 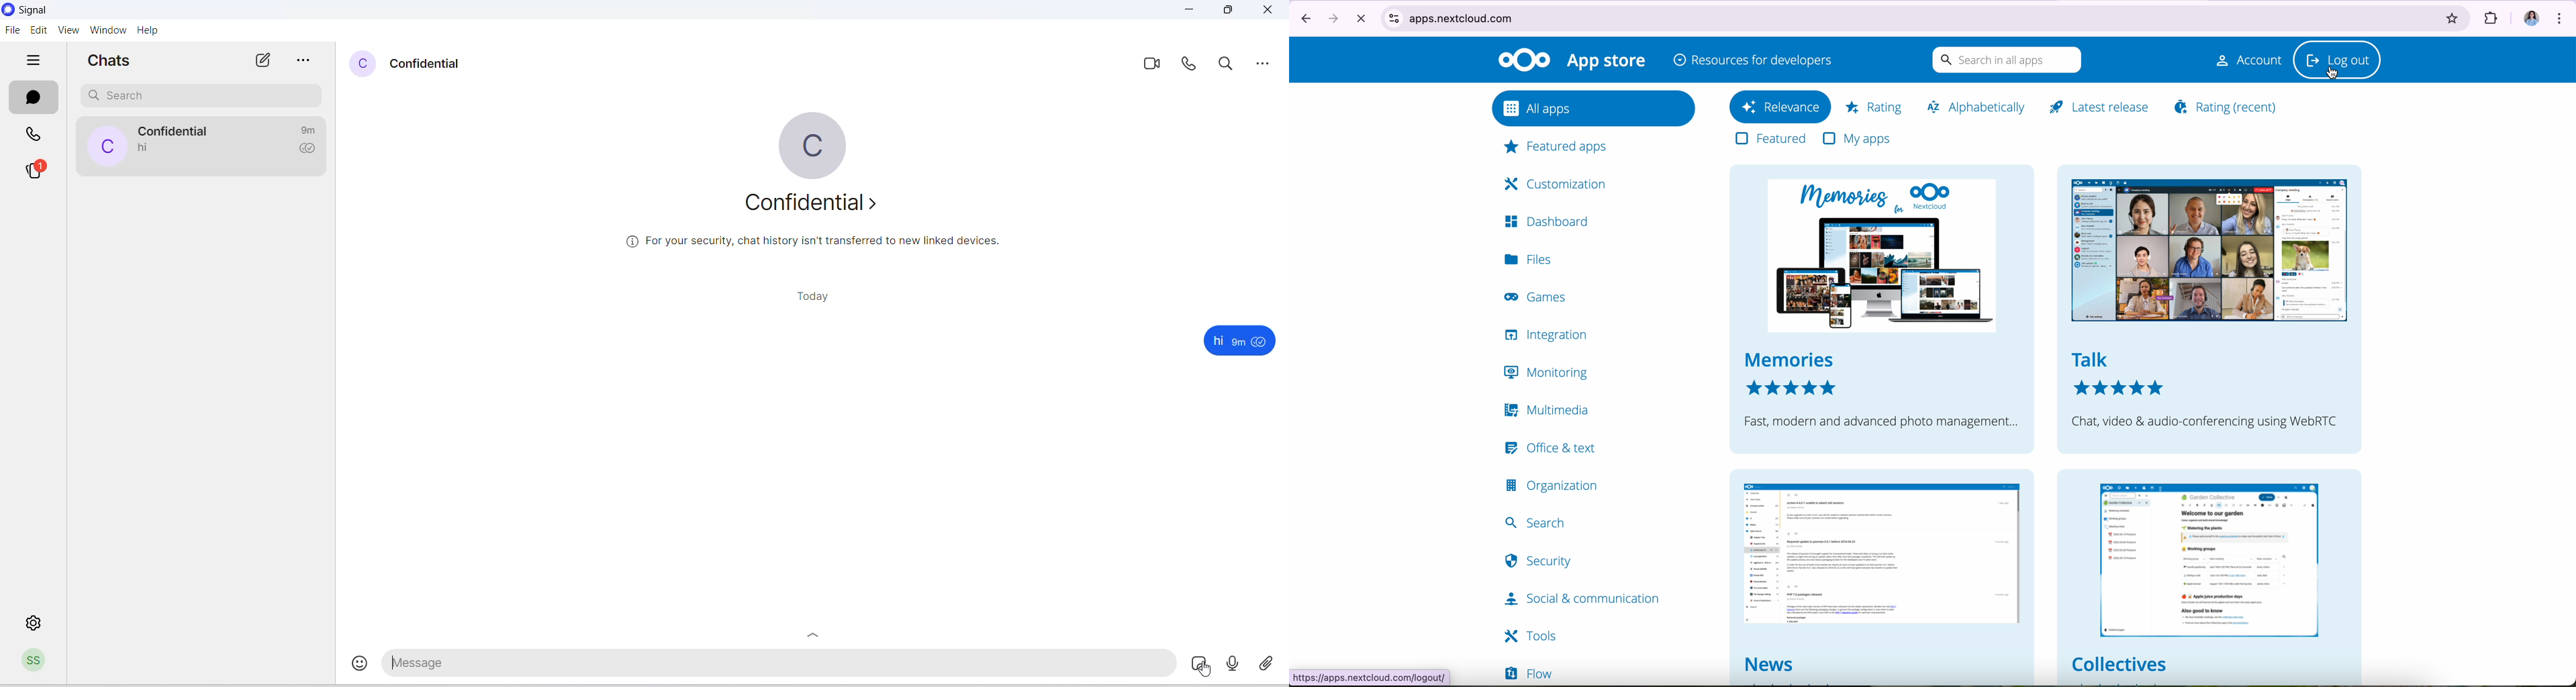 I want to click on talk chat, video & audio conferencing using WebRTC, so click(x=2216, y=316).